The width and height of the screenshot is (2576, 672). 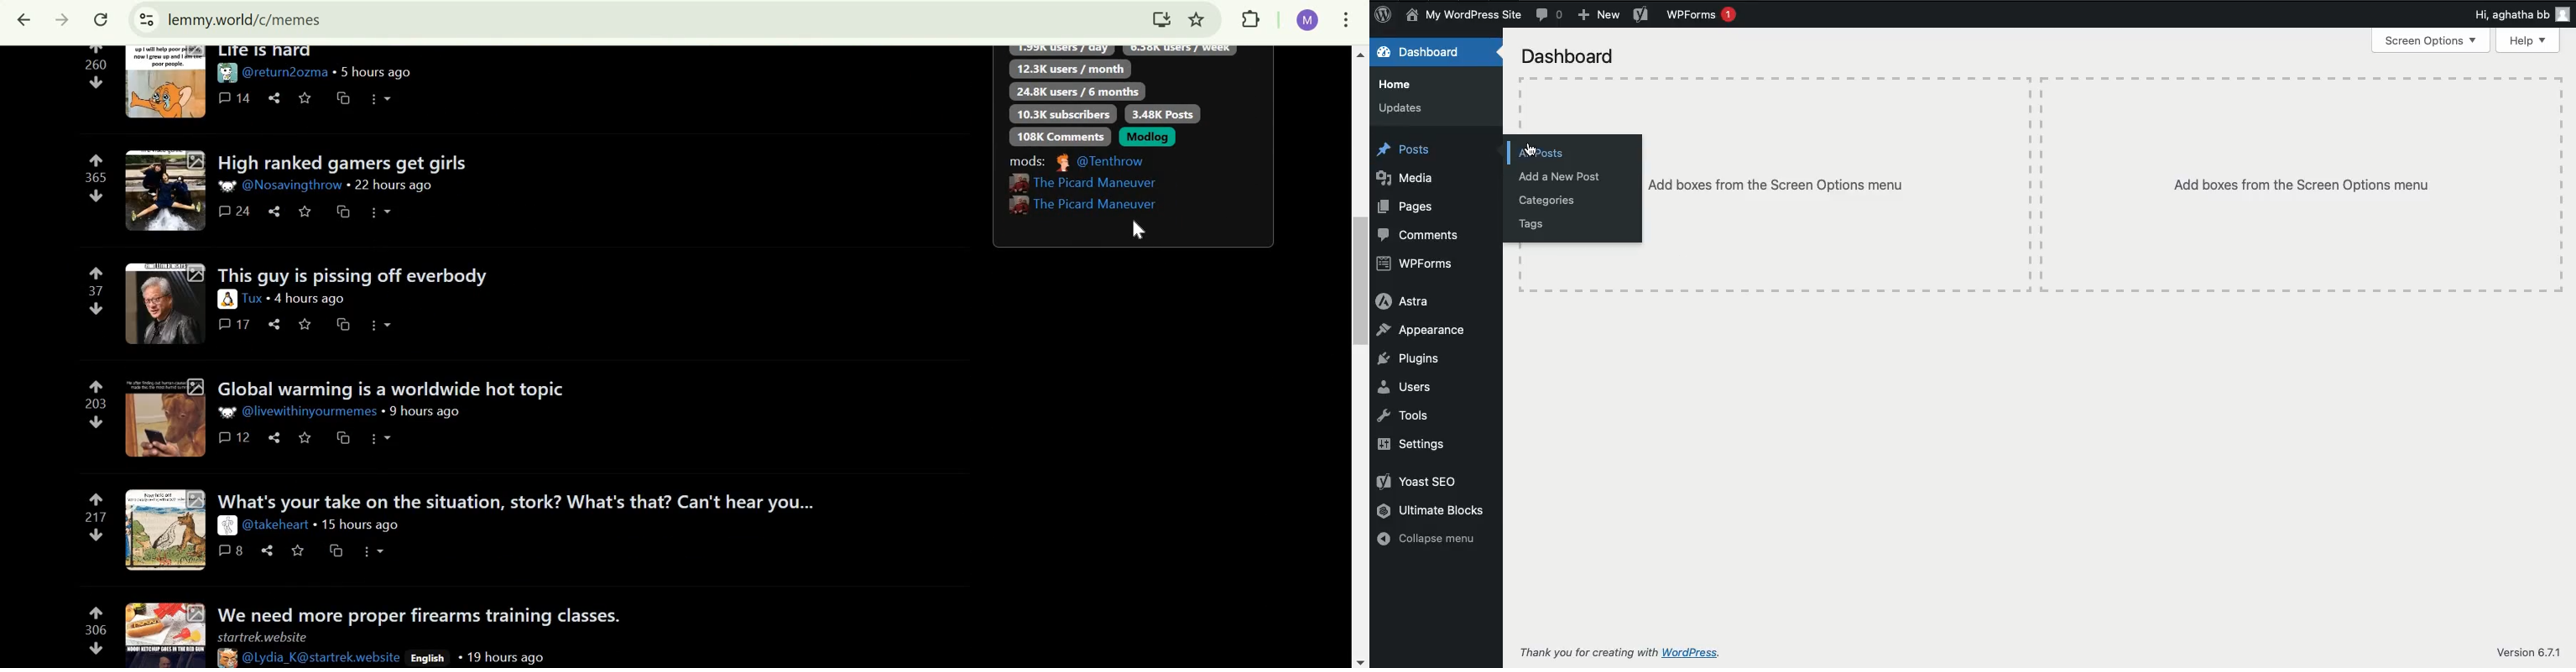 I want to click on Hi user, so click(x=2522, y=15).